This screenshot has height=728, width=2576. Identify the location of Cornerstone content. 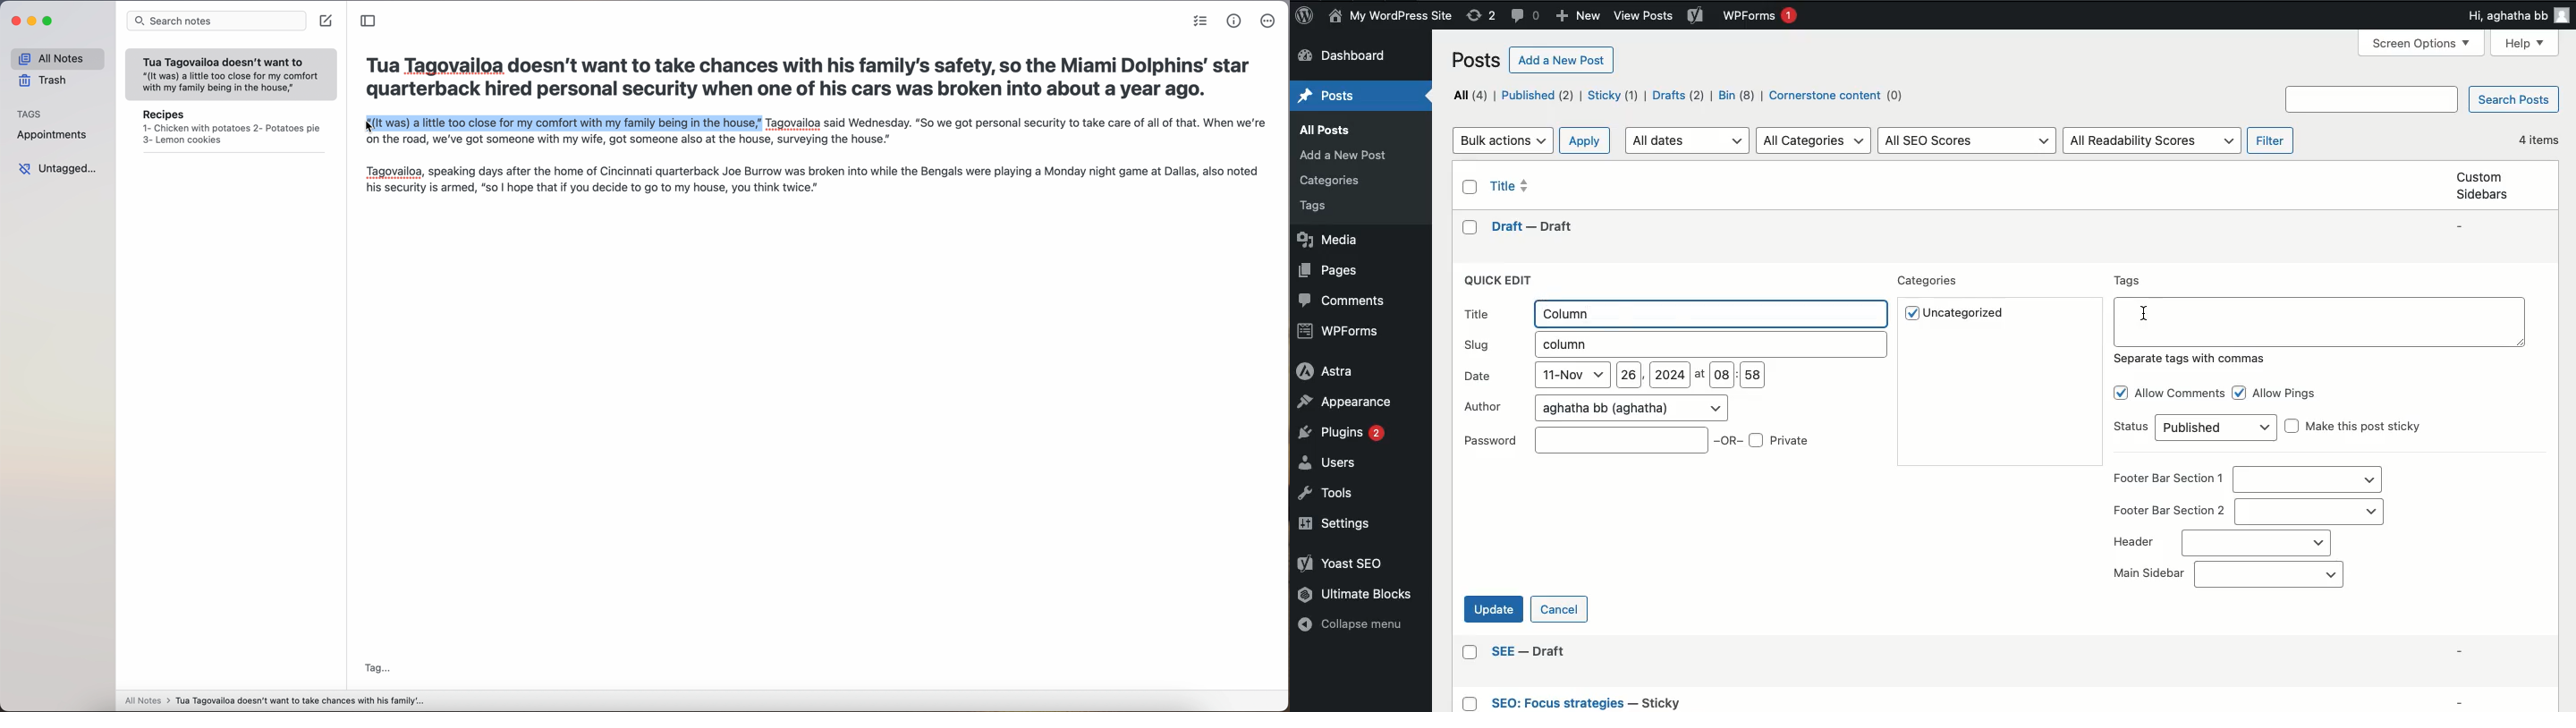
(1839, 97).